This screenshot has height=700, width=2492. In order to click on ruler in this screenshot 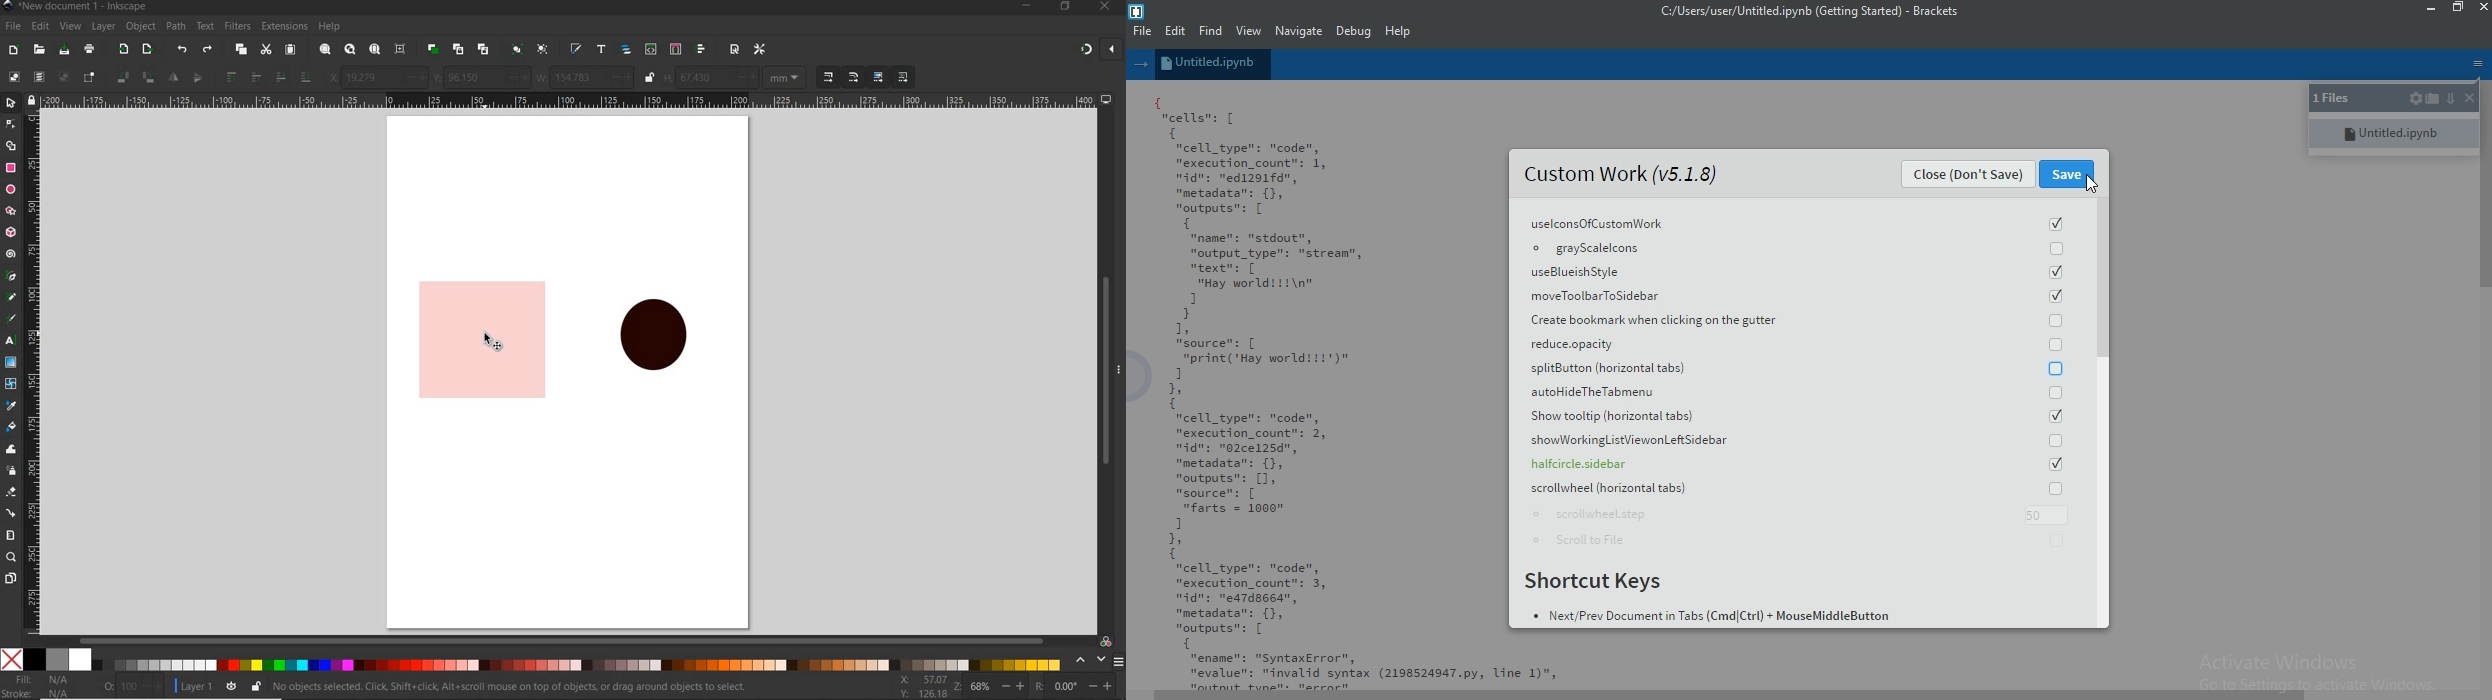, I will do `click(571, 100)`.